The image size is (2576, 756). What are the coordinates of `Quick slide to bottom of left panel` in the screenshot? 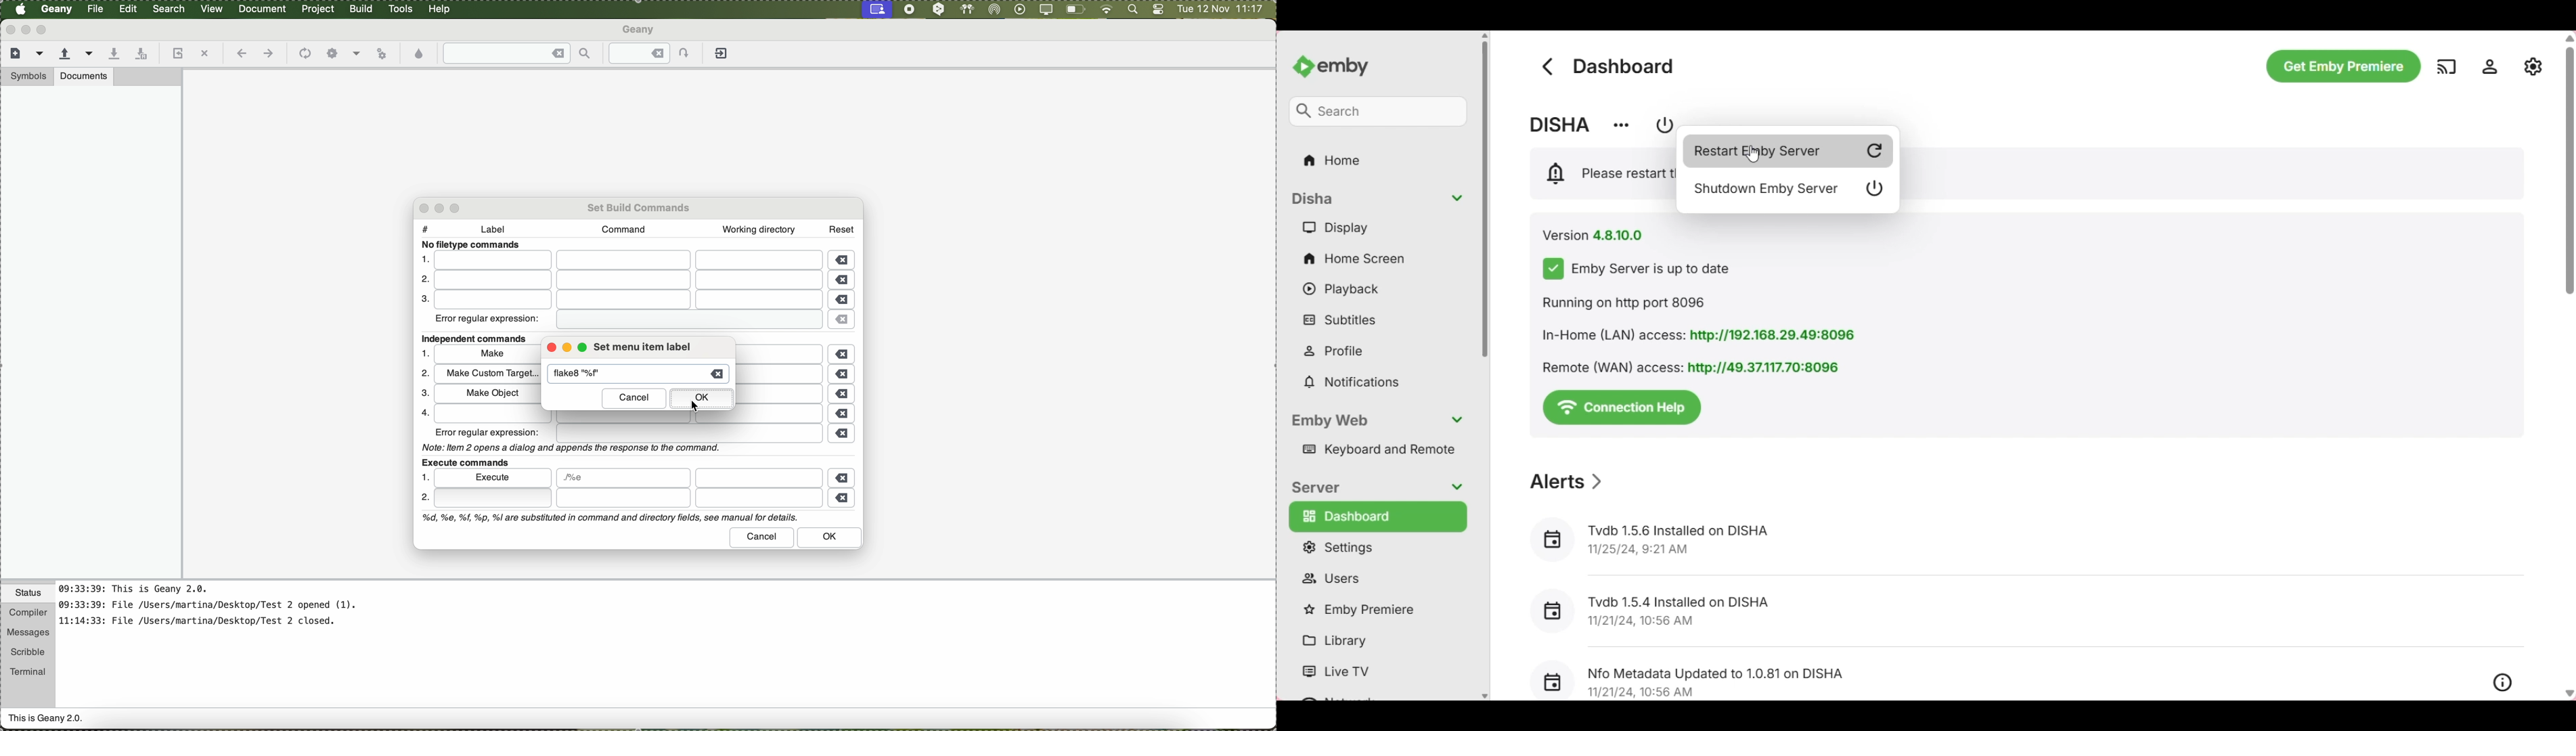 It's located at (1485, 696).